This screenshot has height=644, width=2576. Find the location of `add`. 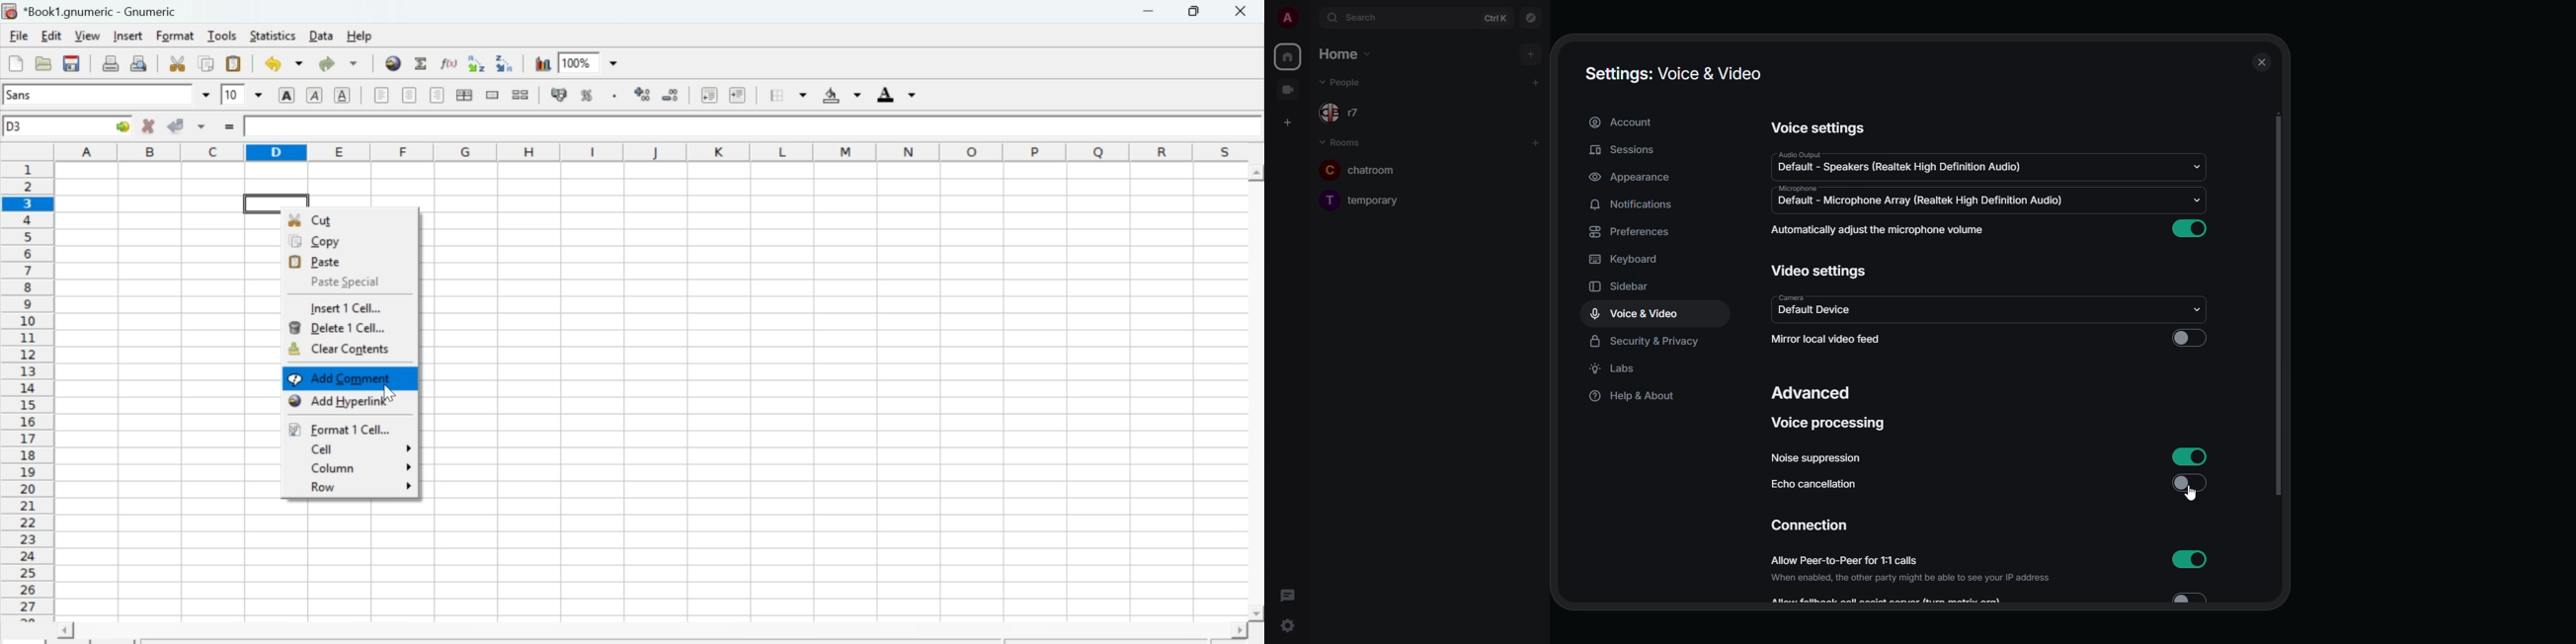

add is located at coordinates (1532, 54).